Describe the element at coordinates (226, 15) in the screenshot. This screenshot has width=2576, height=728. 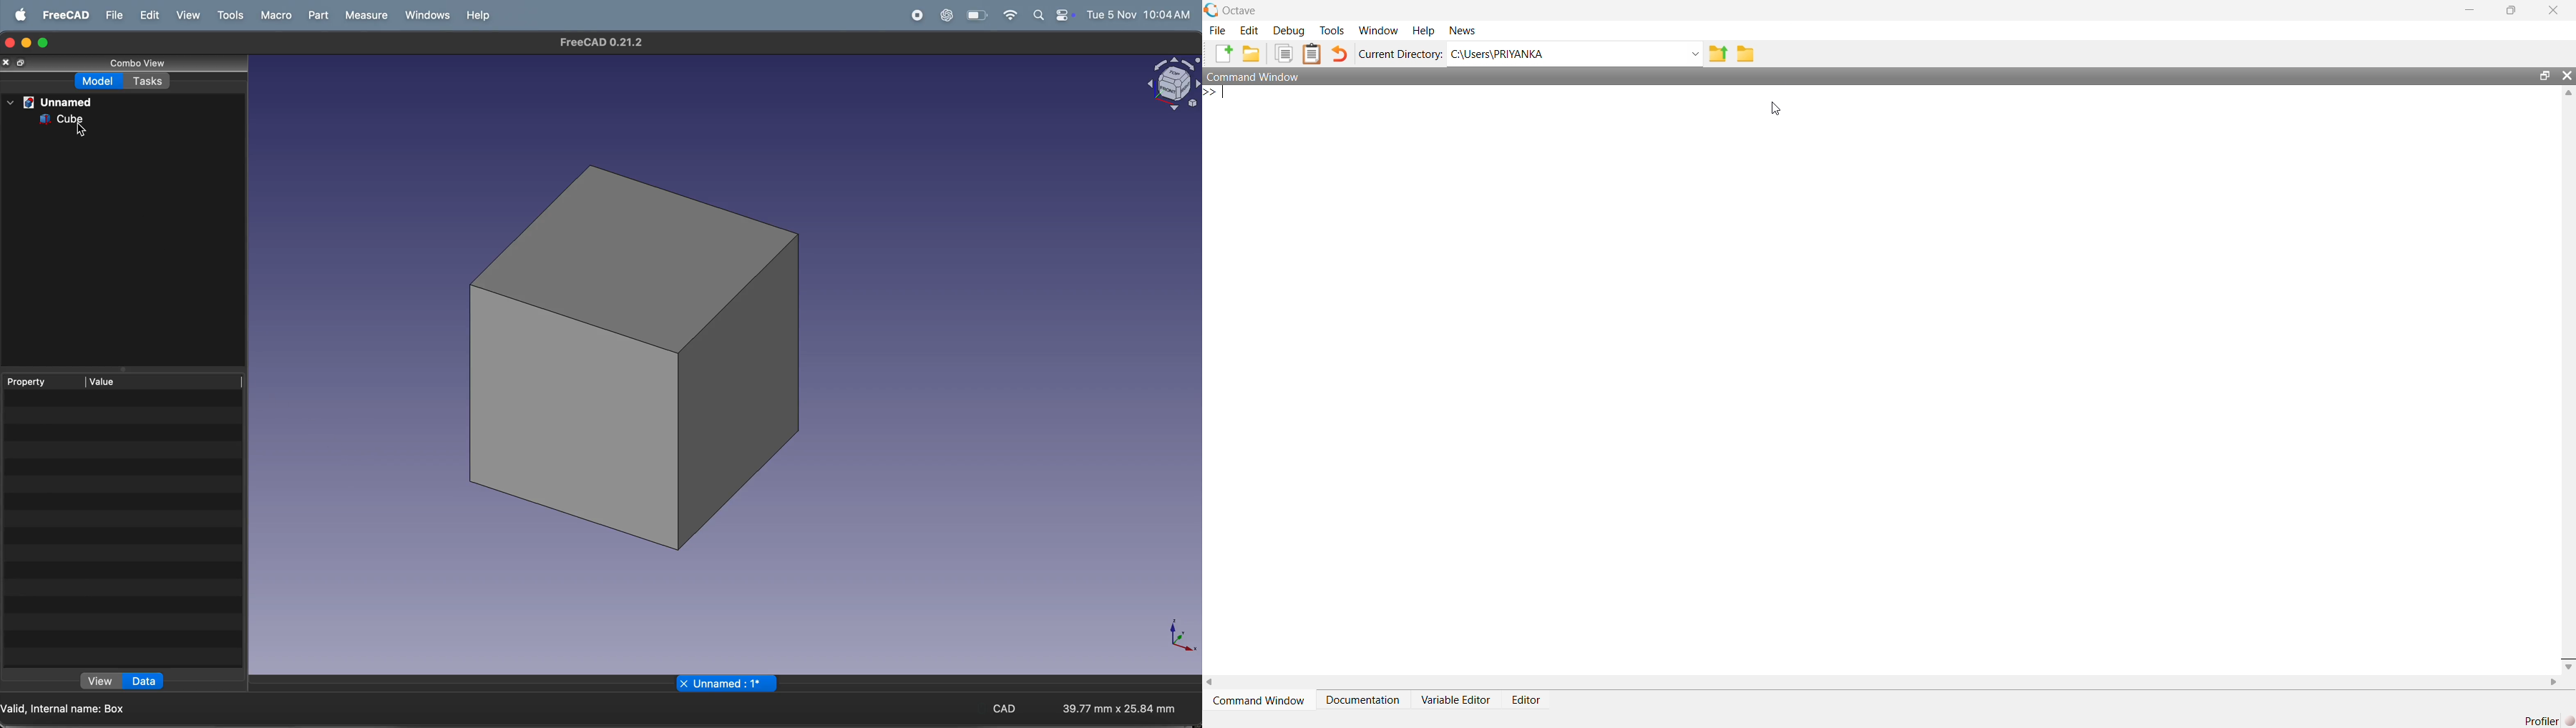
I see `tools` at that location.